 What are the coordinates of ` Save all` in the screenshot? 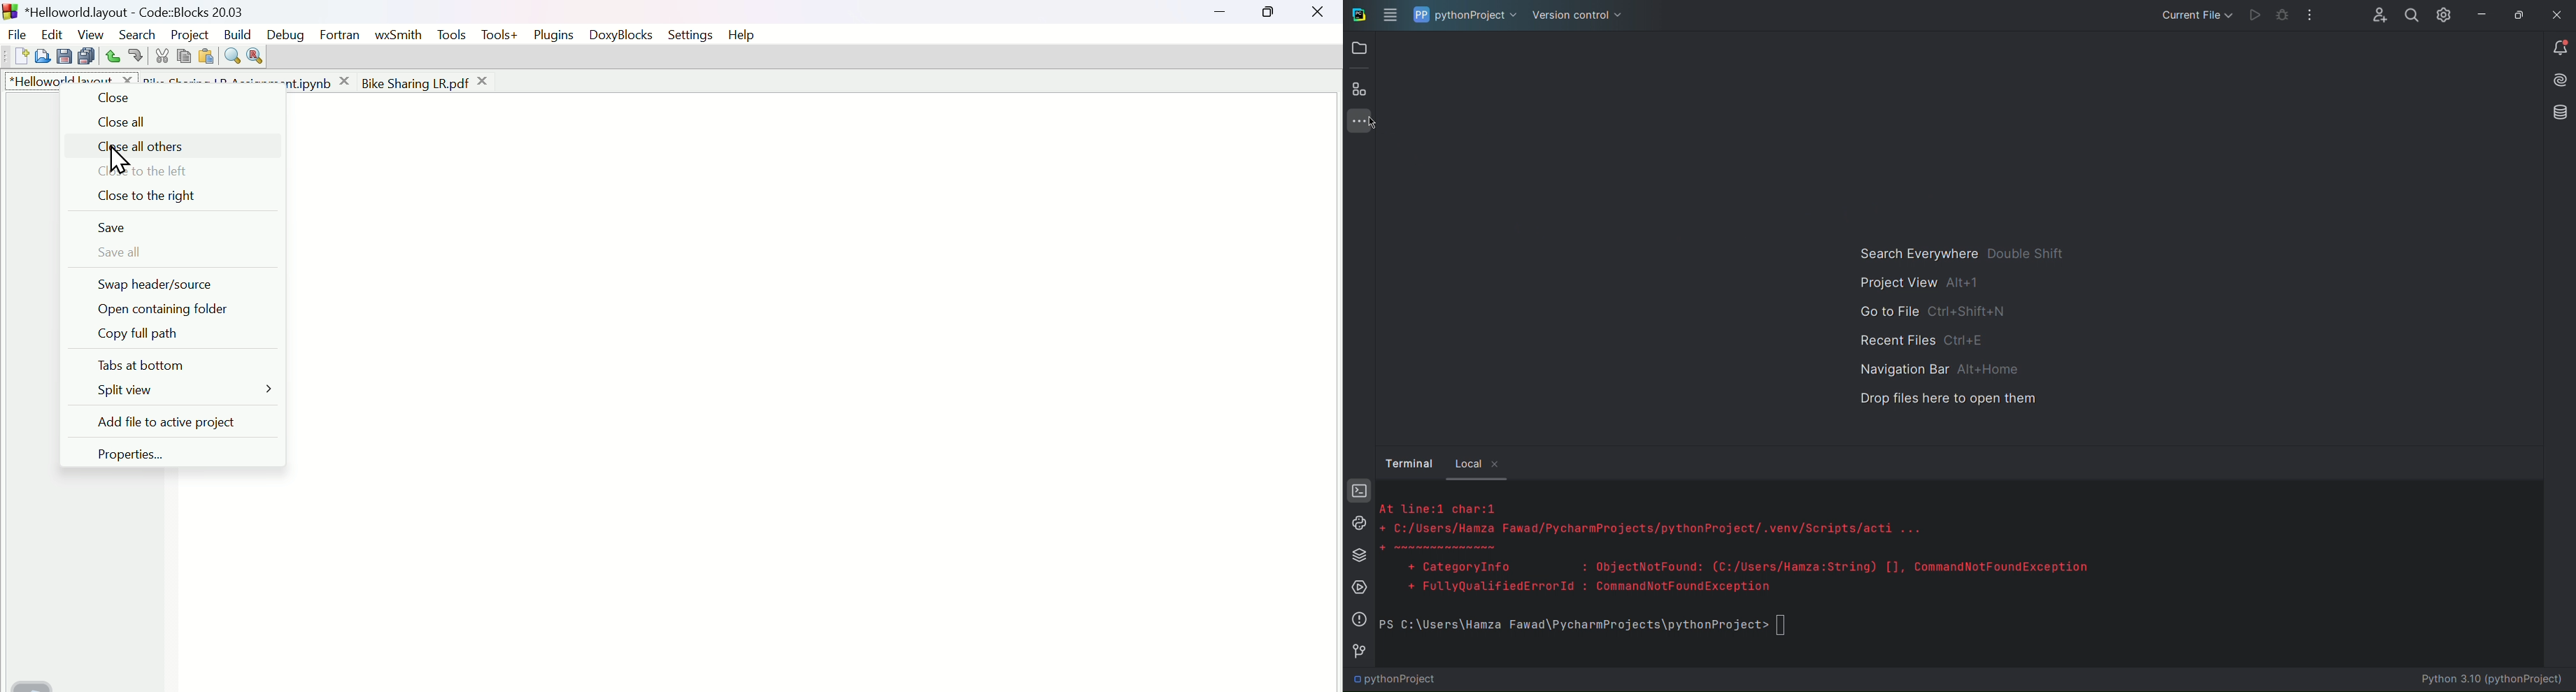 It's located at (120, 254).